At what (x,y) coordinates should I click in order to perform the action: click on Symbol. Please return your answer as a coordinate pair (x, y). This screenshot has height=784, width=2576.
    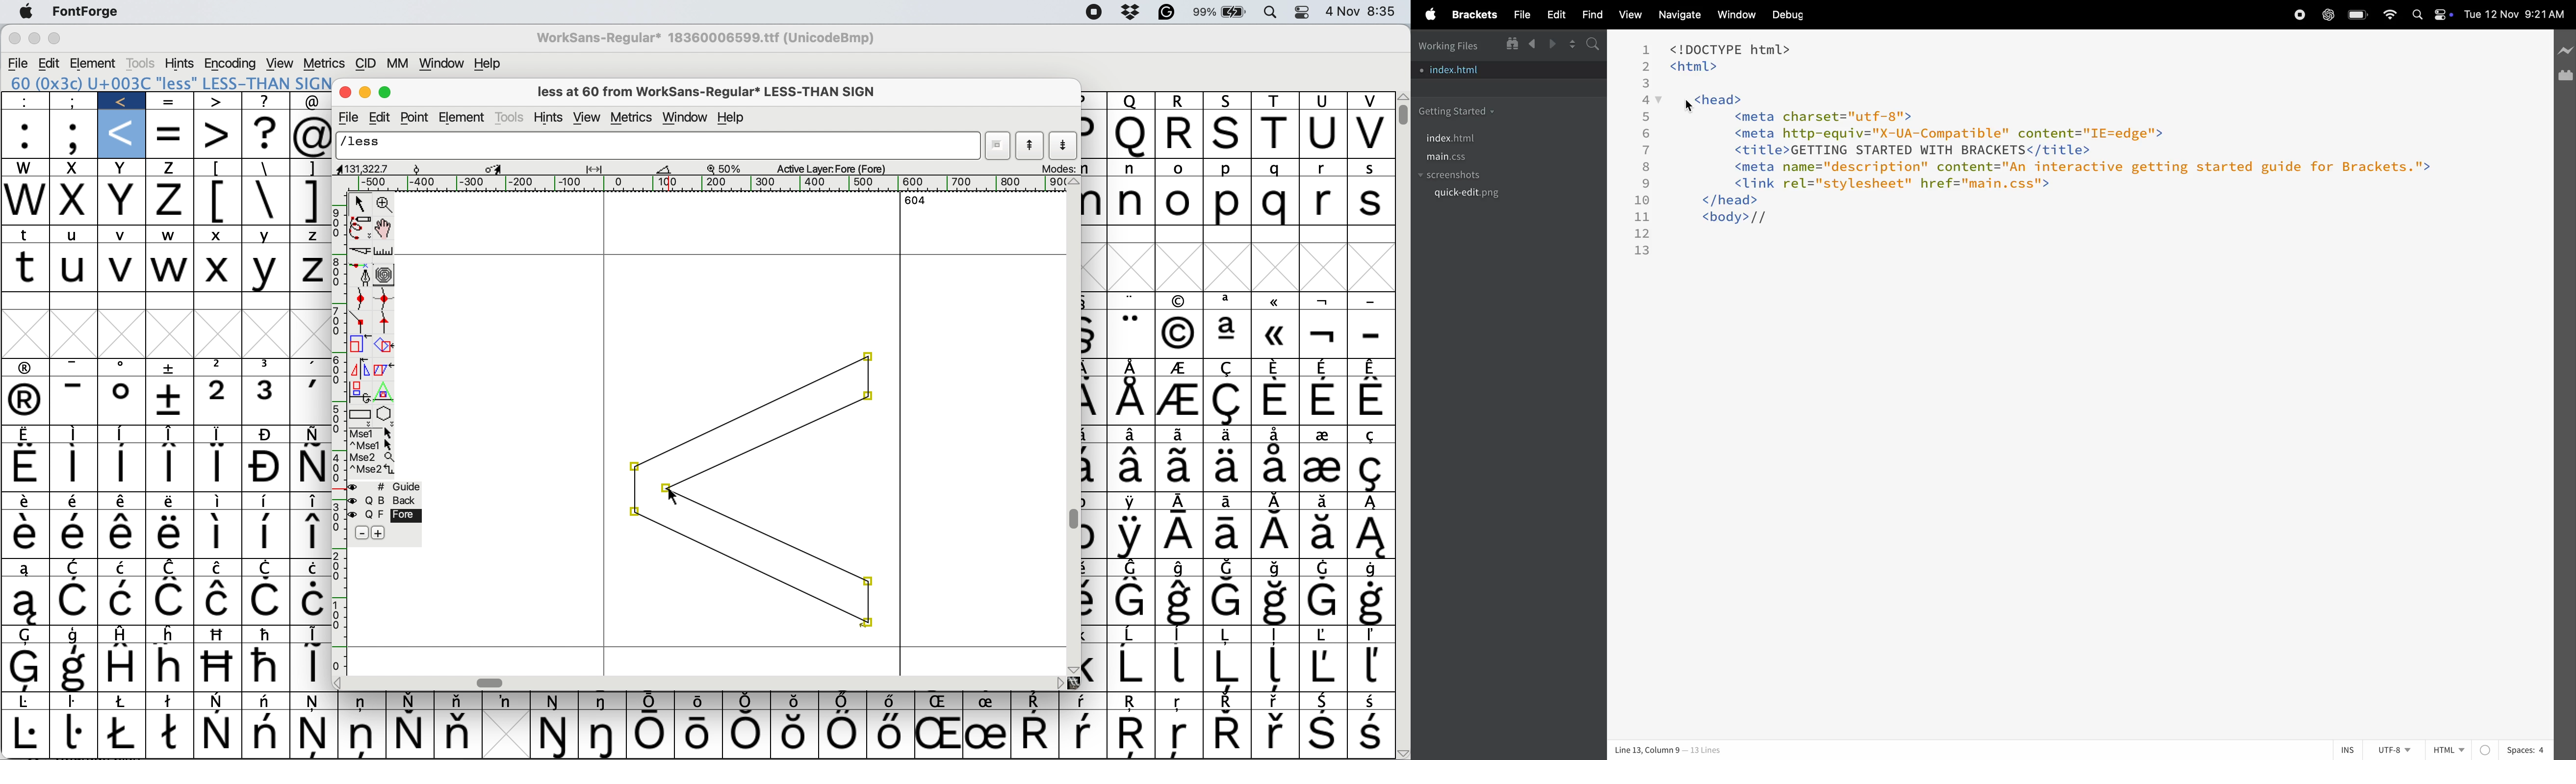
    Looking at the image, I should click on (1094, 334).